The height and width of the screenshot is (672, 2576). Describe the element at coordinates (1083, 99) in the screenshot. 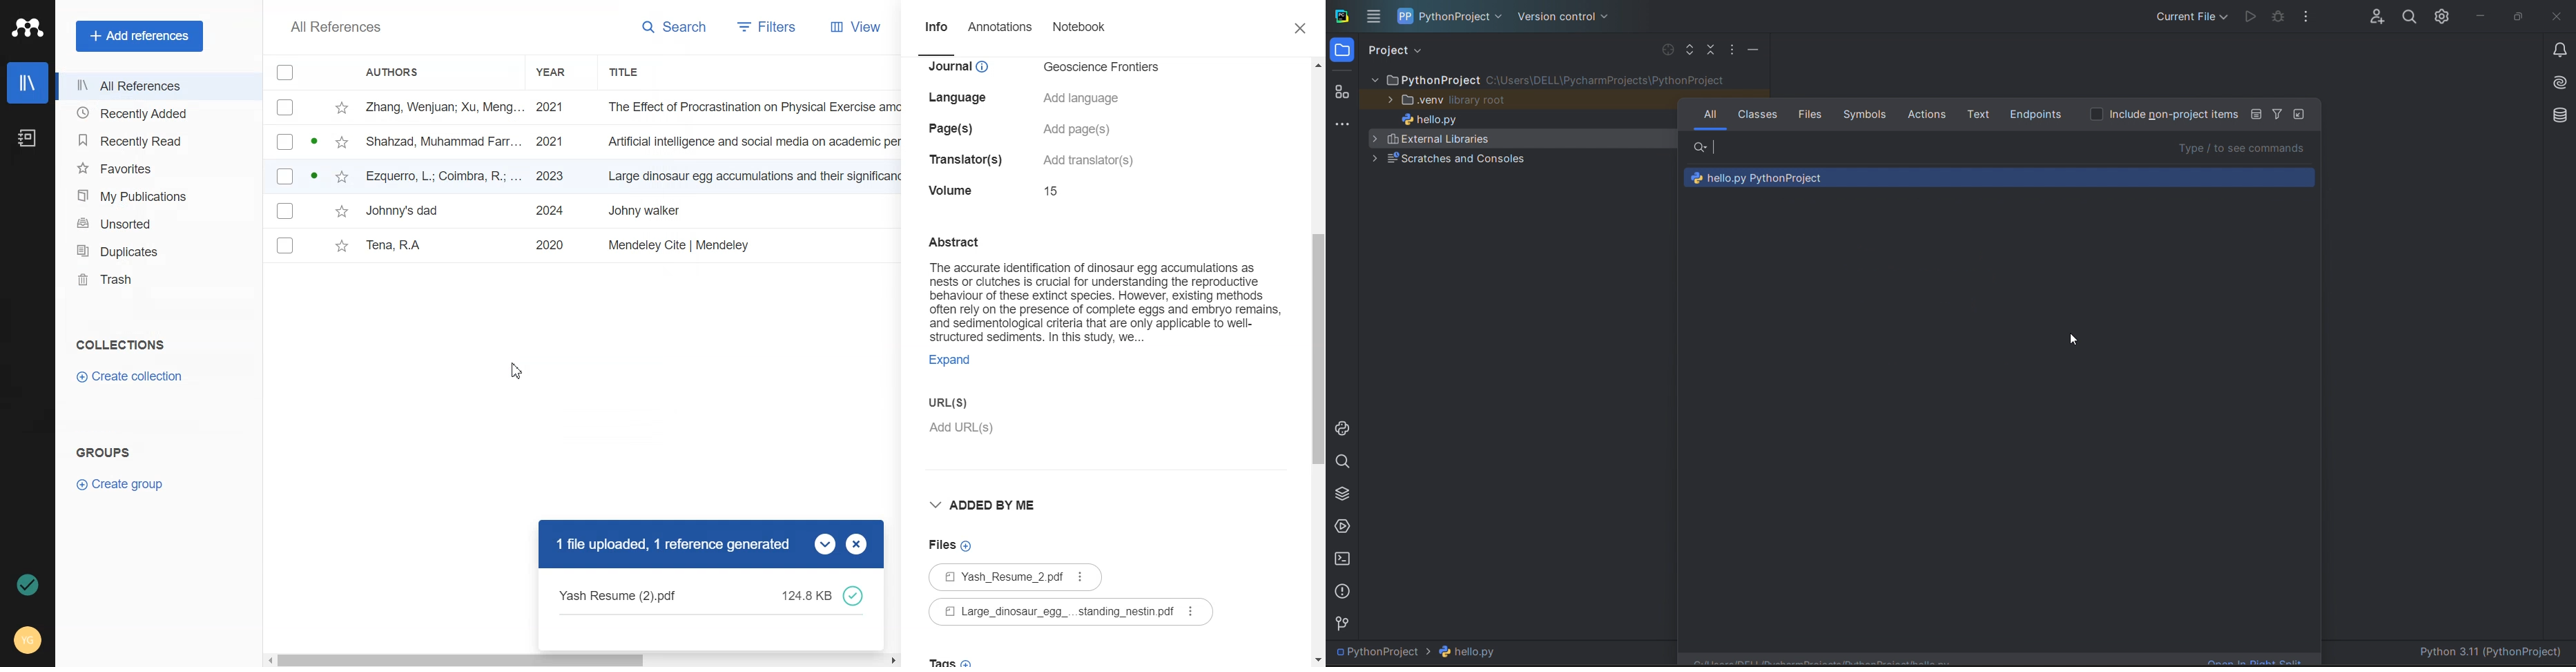

I see `details` at that location.